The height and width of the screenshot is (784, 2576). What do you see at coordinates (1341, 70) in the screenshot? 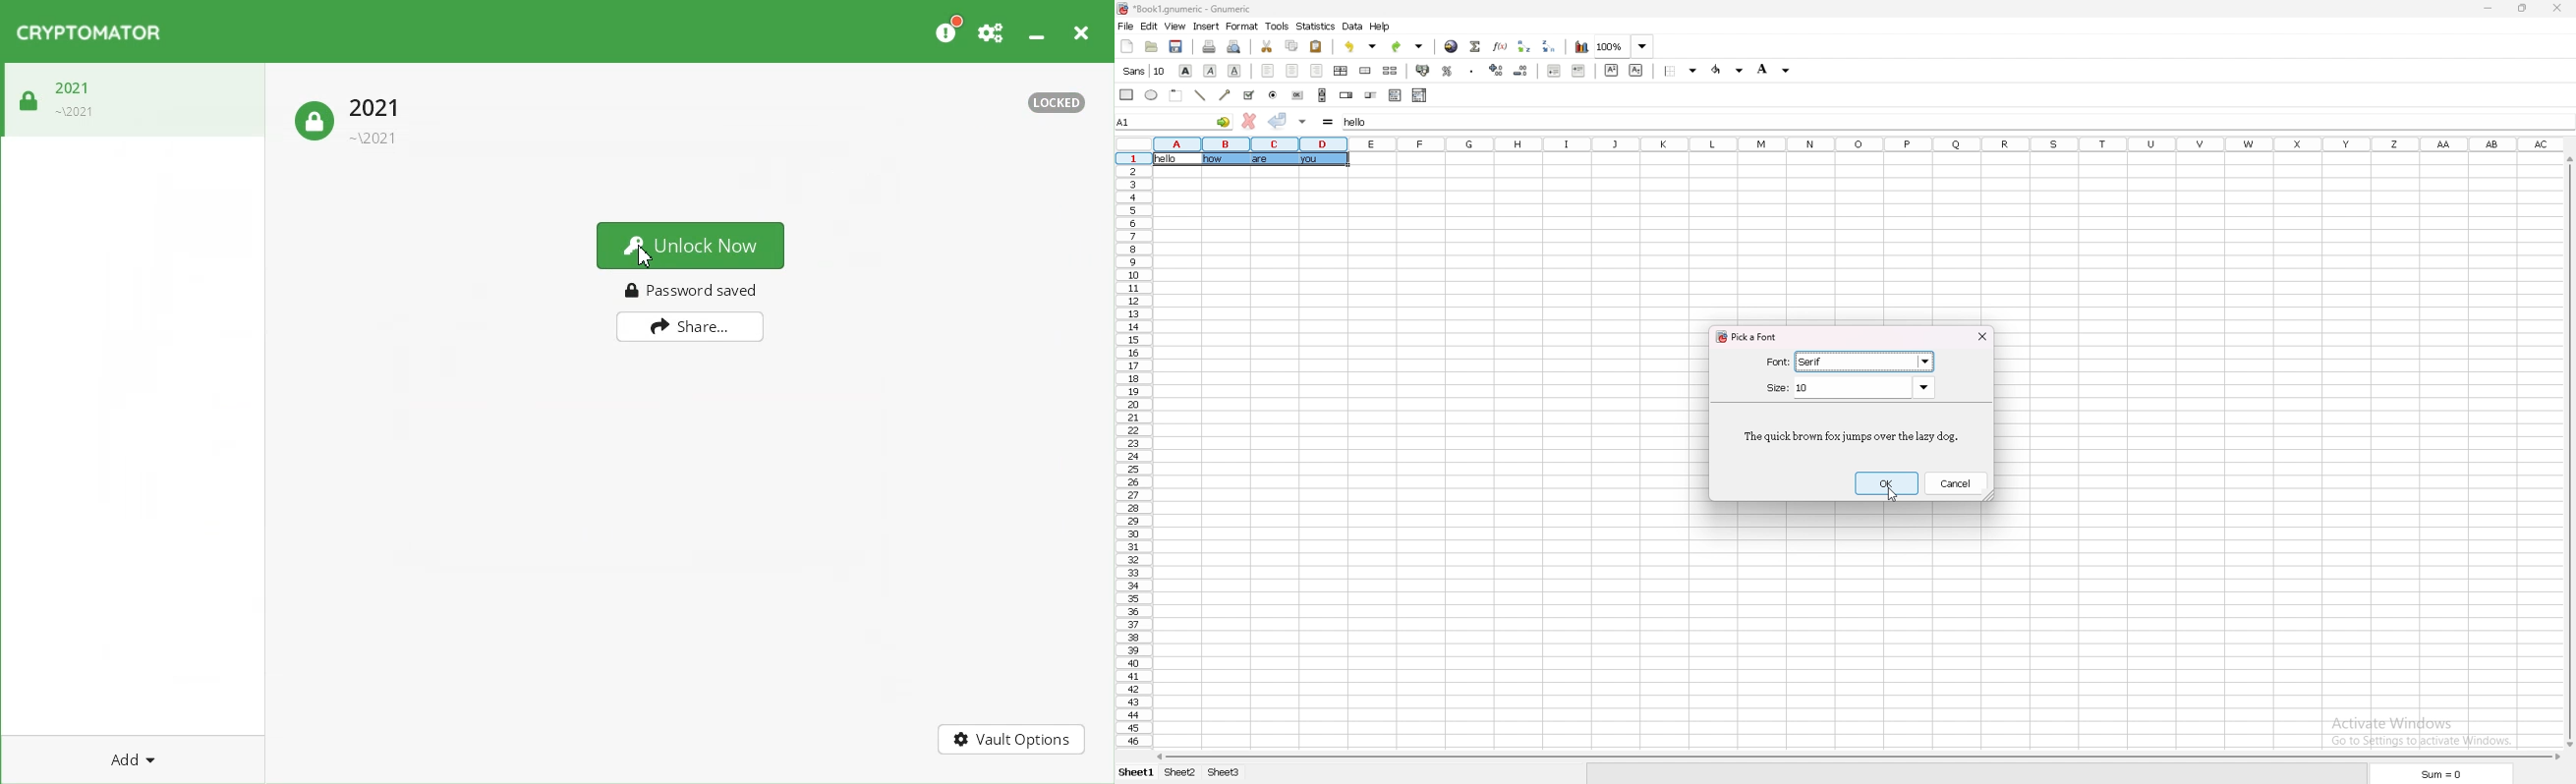
I see `centre horizontally` at bounding box center [1341, 70].